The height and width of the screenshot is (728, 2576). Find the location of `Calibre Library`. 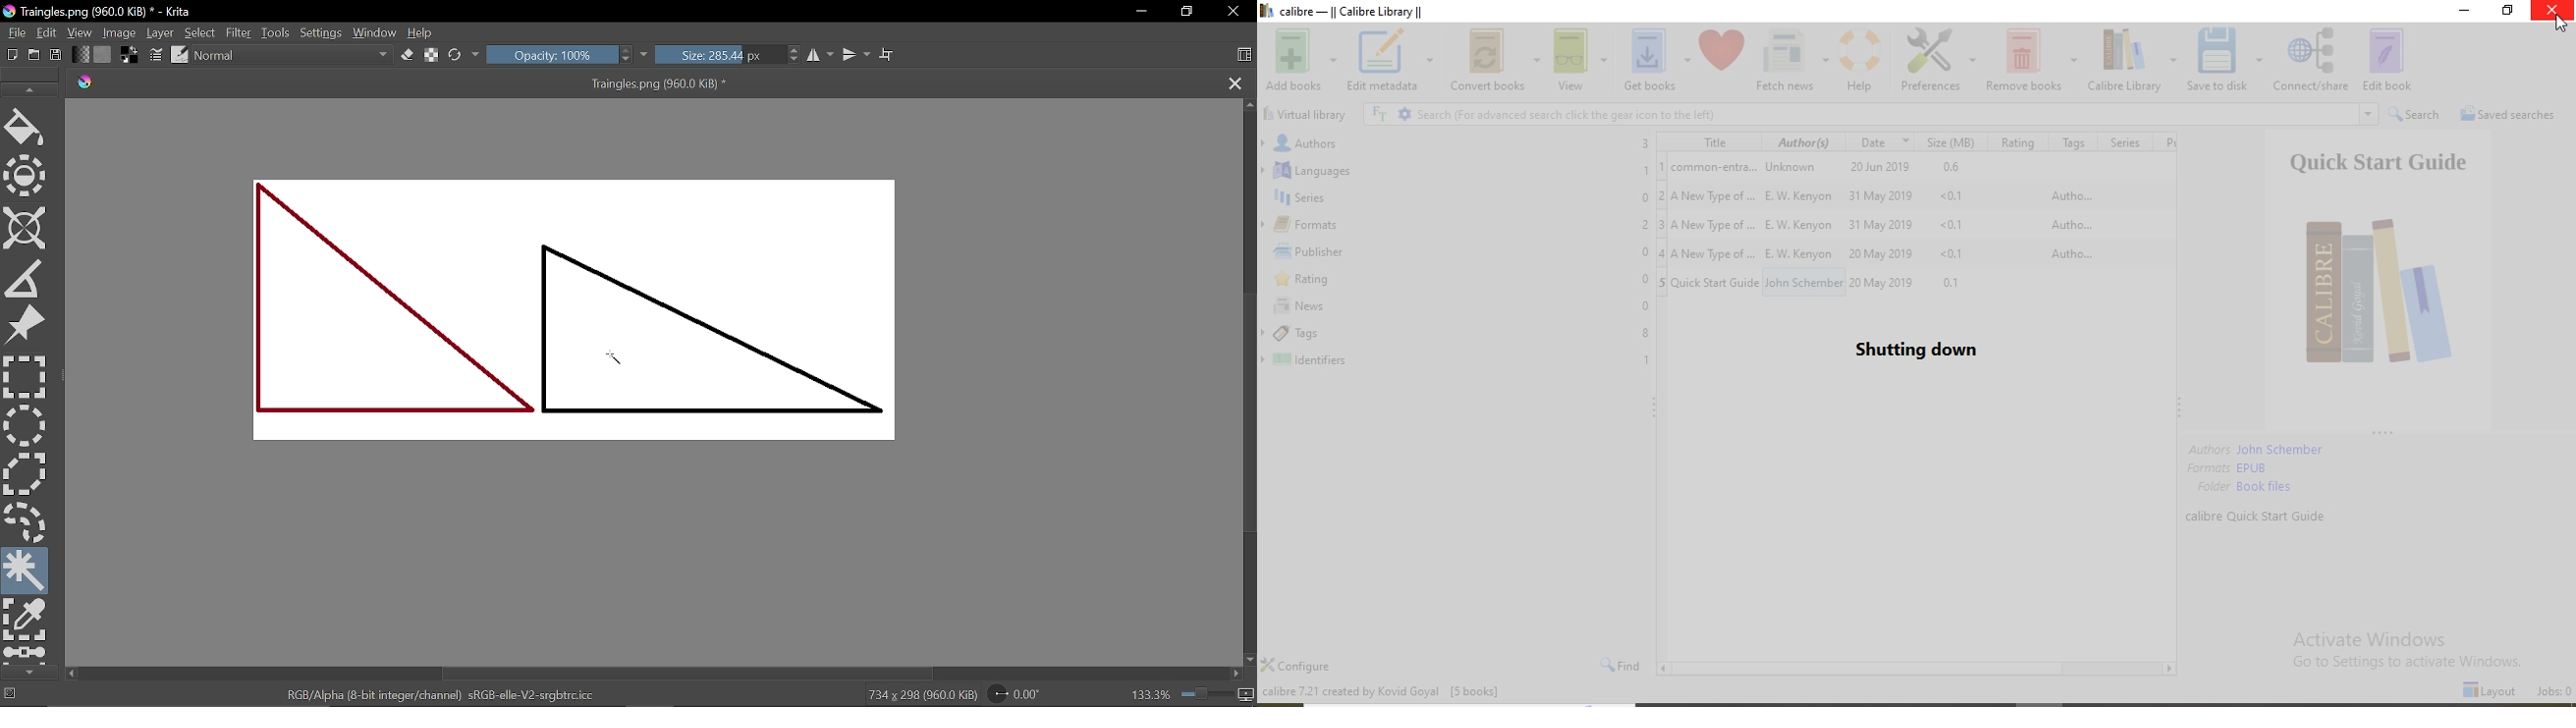

Calibre Library is located at coordinates (2134, 60).